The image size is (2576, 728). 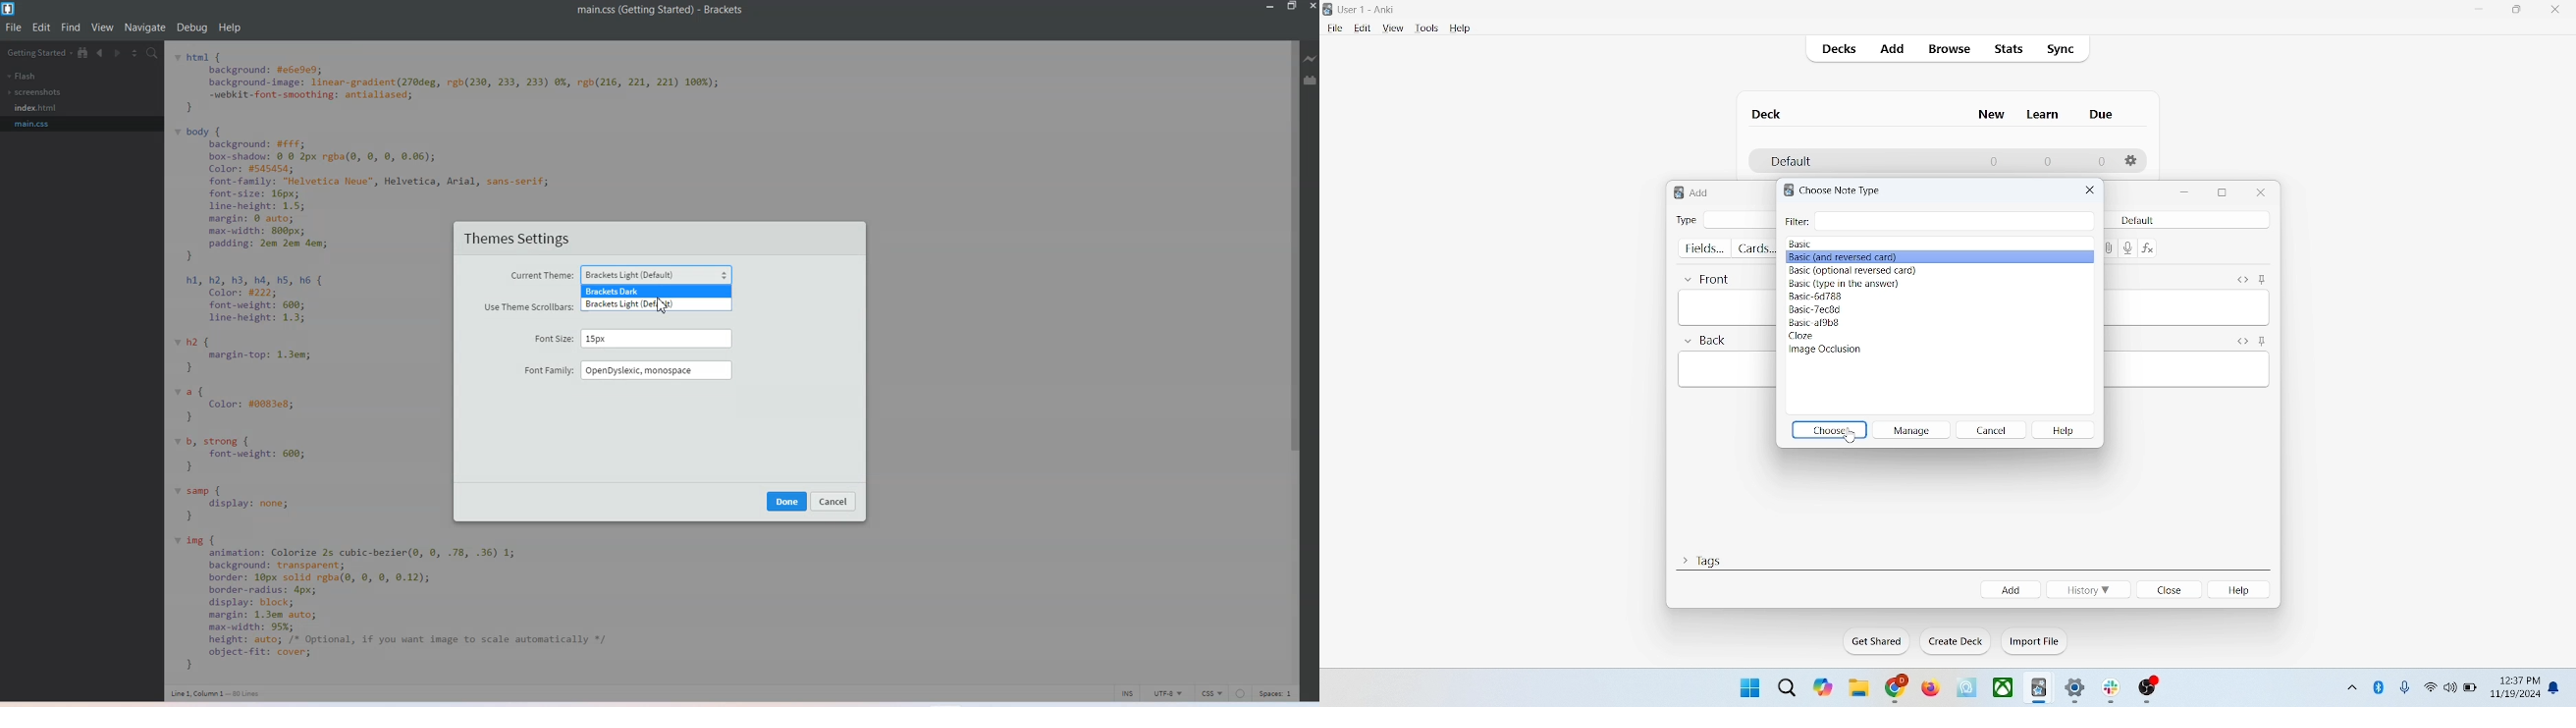 I want to click on import file, so click(x=2035, y=641).